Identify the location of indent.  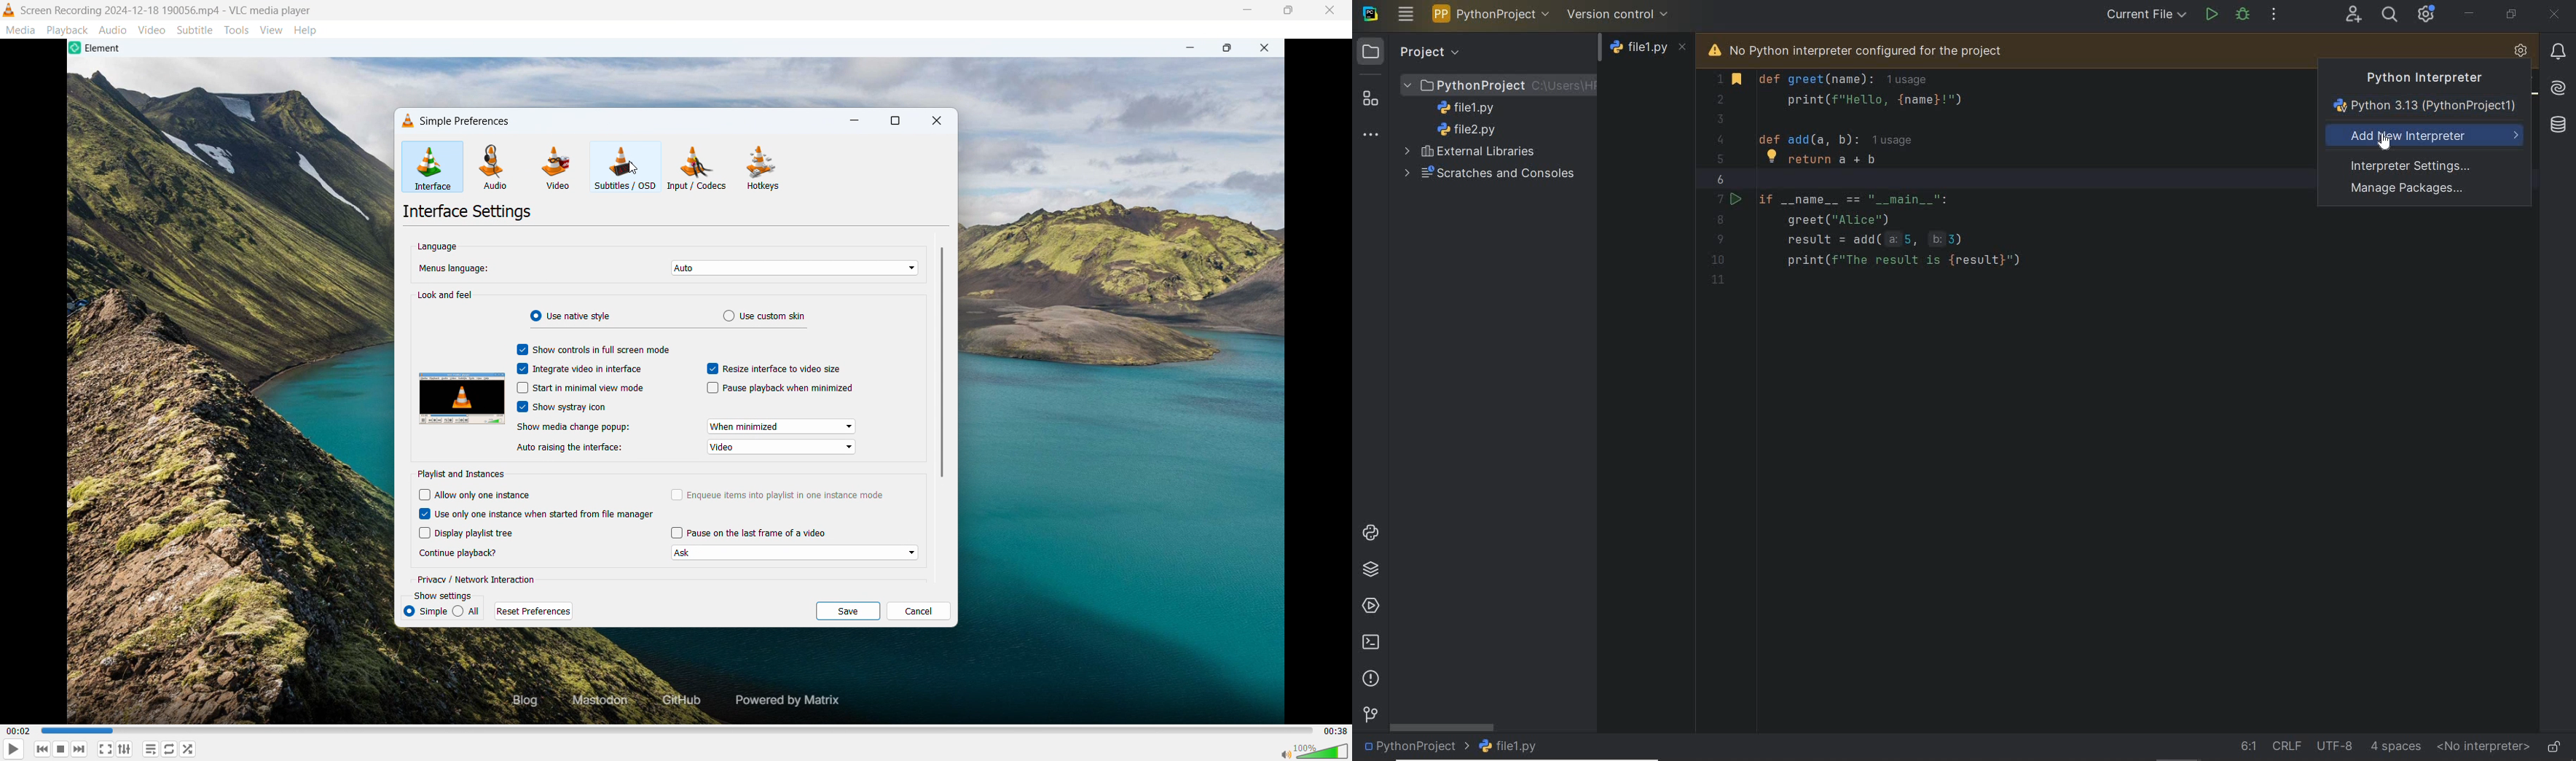
(2396, 746).